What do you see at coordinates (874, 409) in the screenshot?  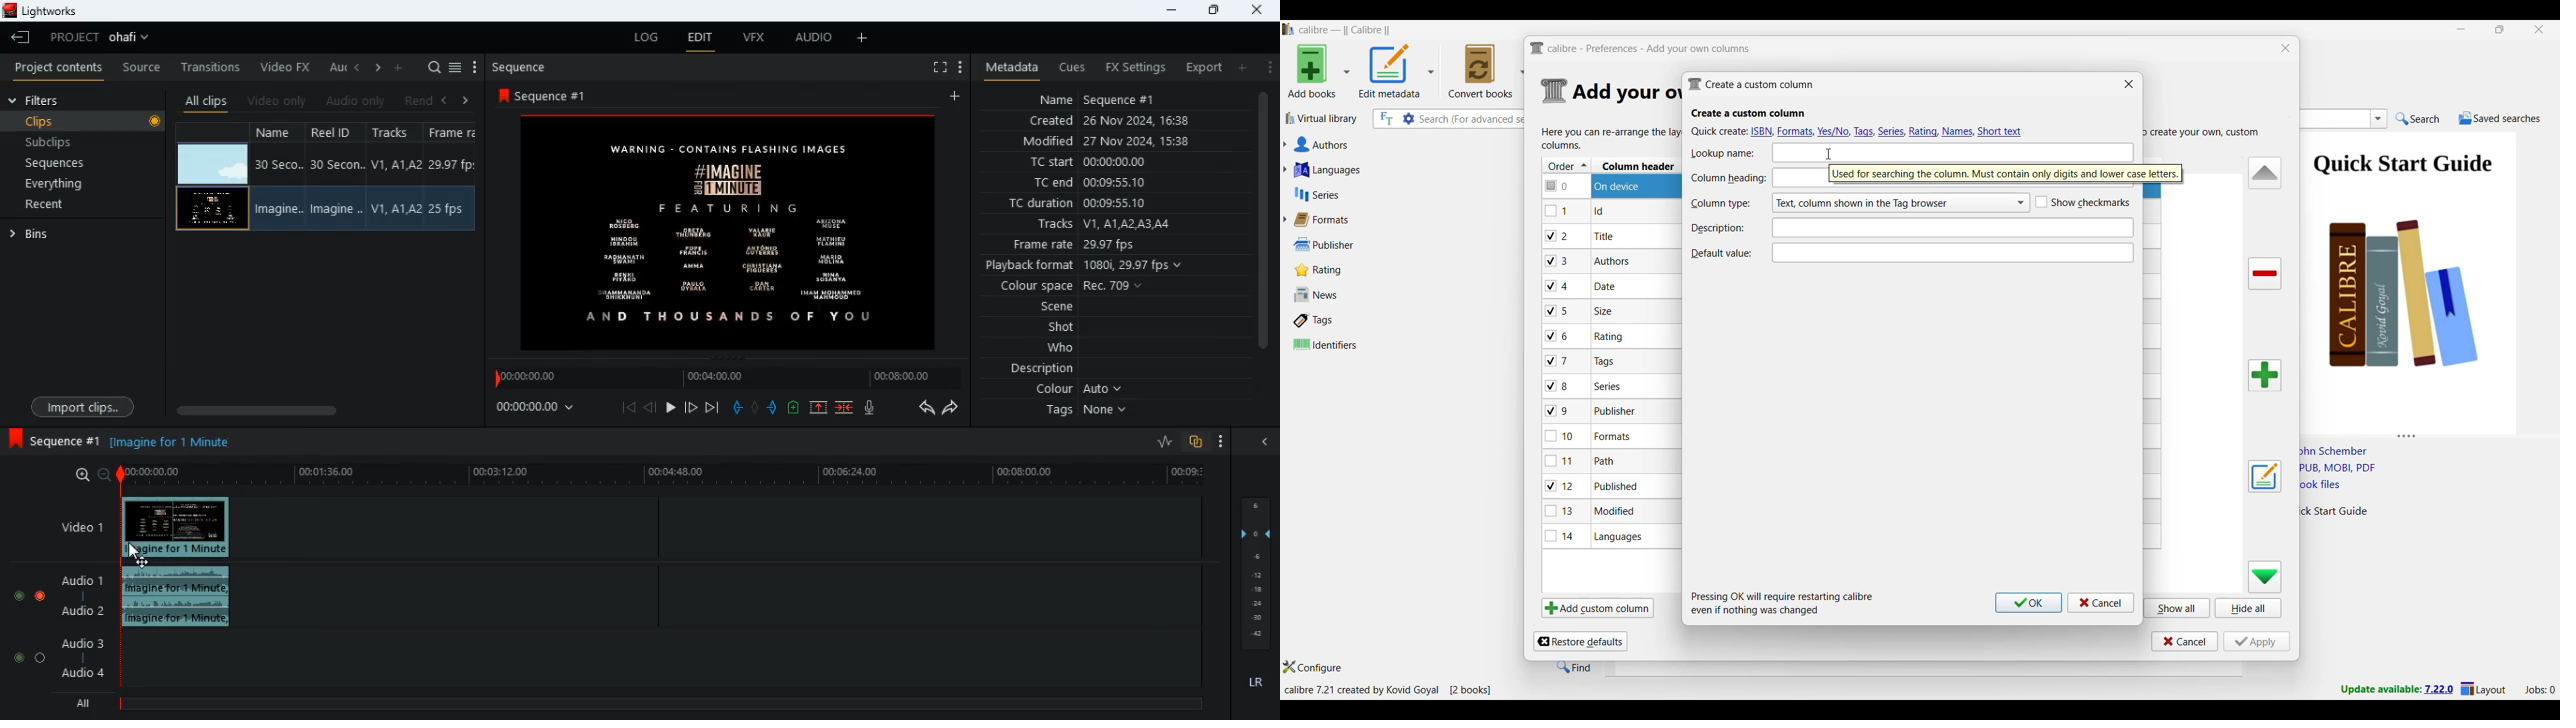 I see `mic` at bounding box center [874, 409].